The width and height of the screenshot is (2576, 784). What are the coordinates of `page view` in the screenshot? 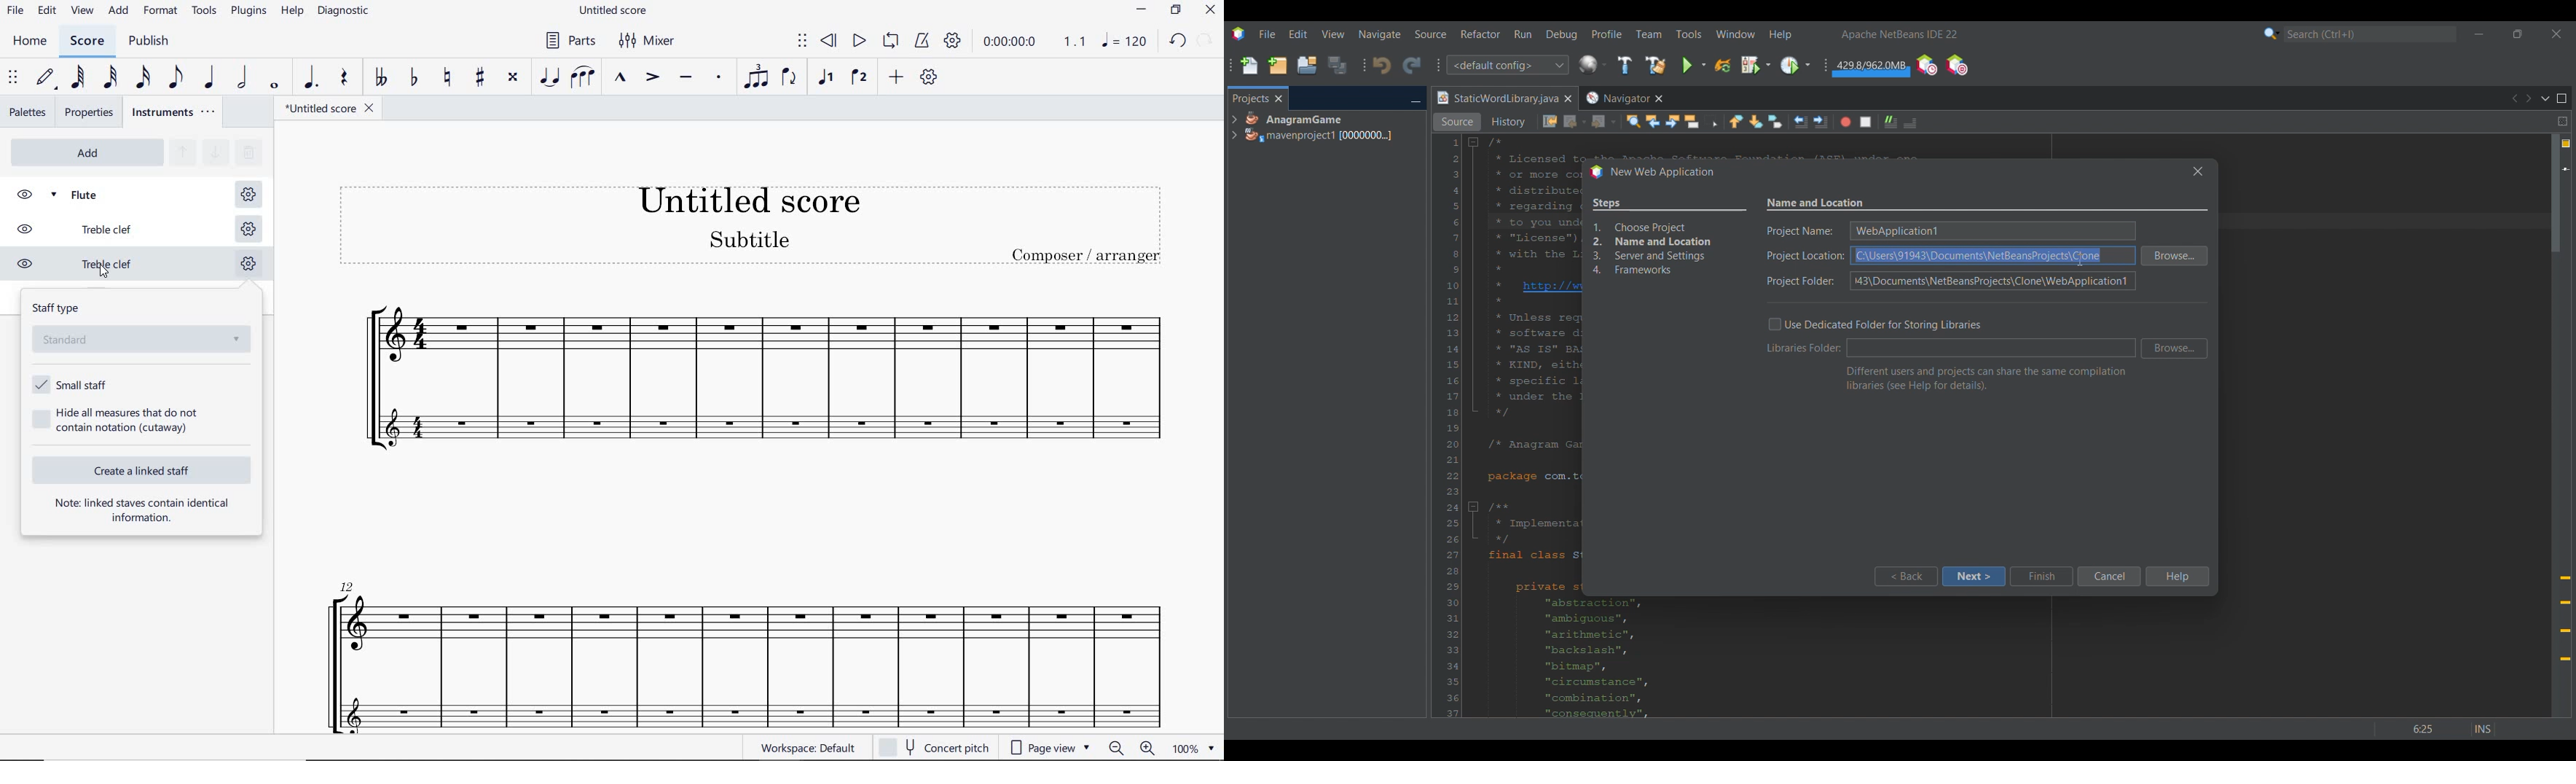 It's located at (1048, 746).